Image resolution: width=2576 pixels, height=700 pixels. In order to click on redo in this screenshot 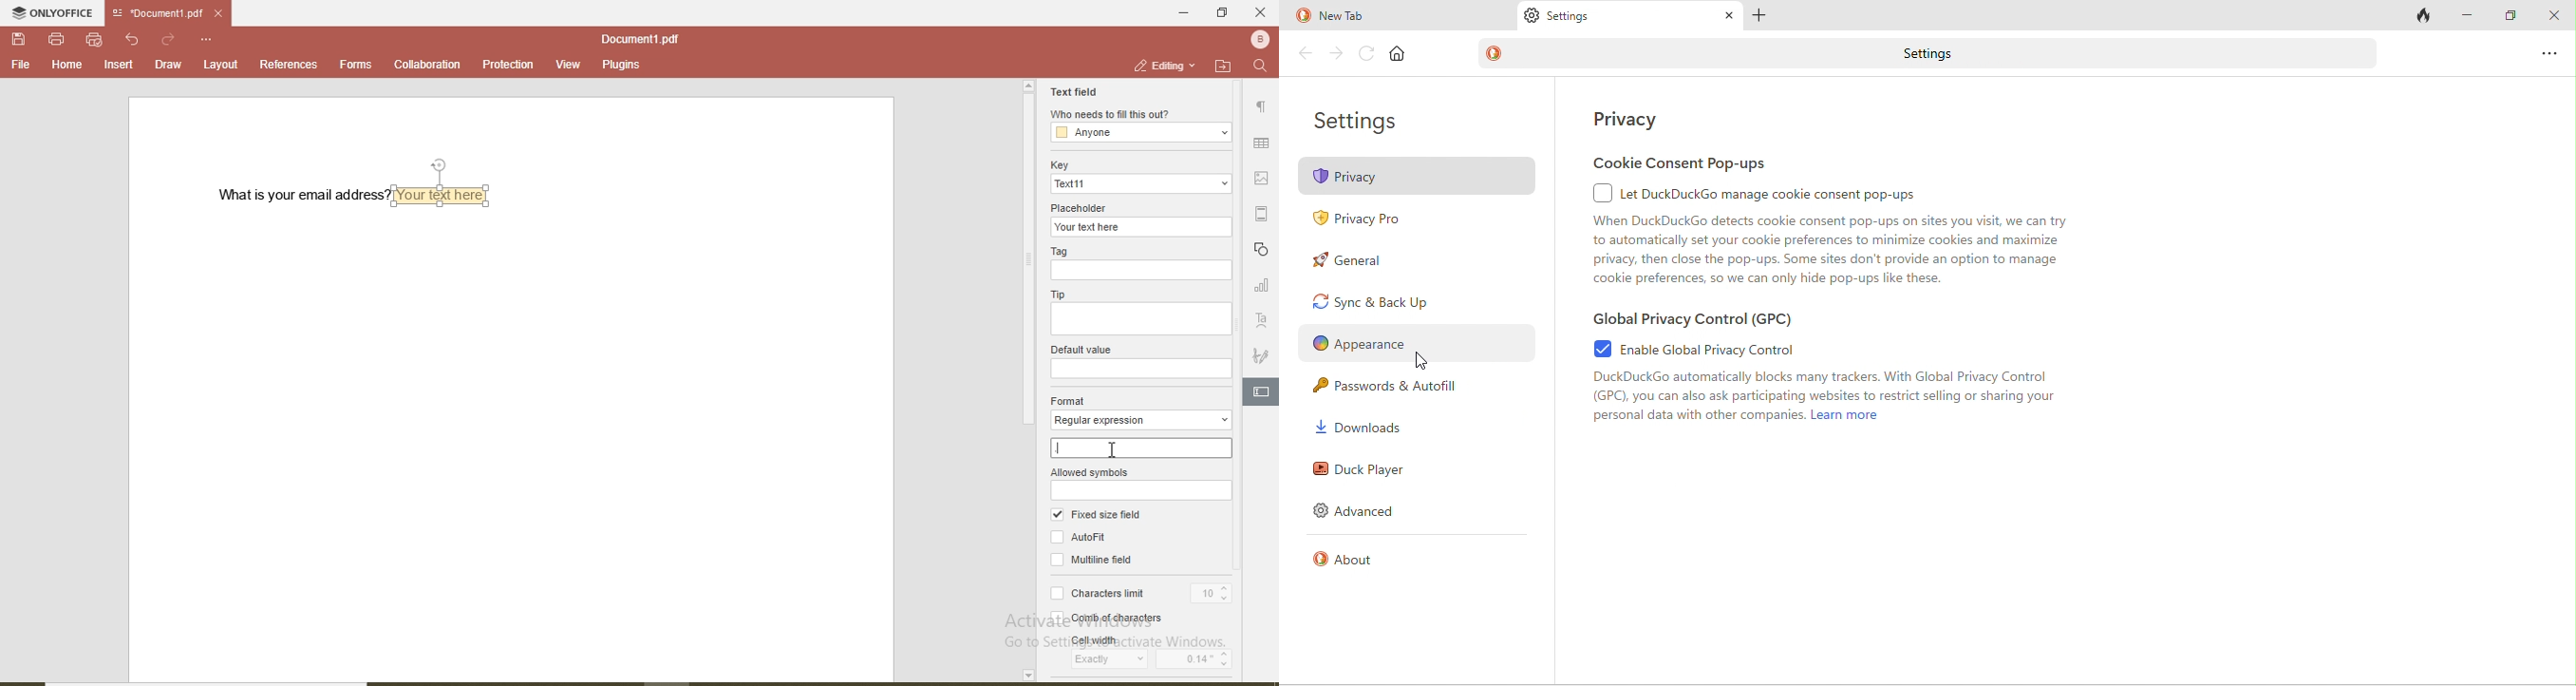, I will do `click(170, 38)`.